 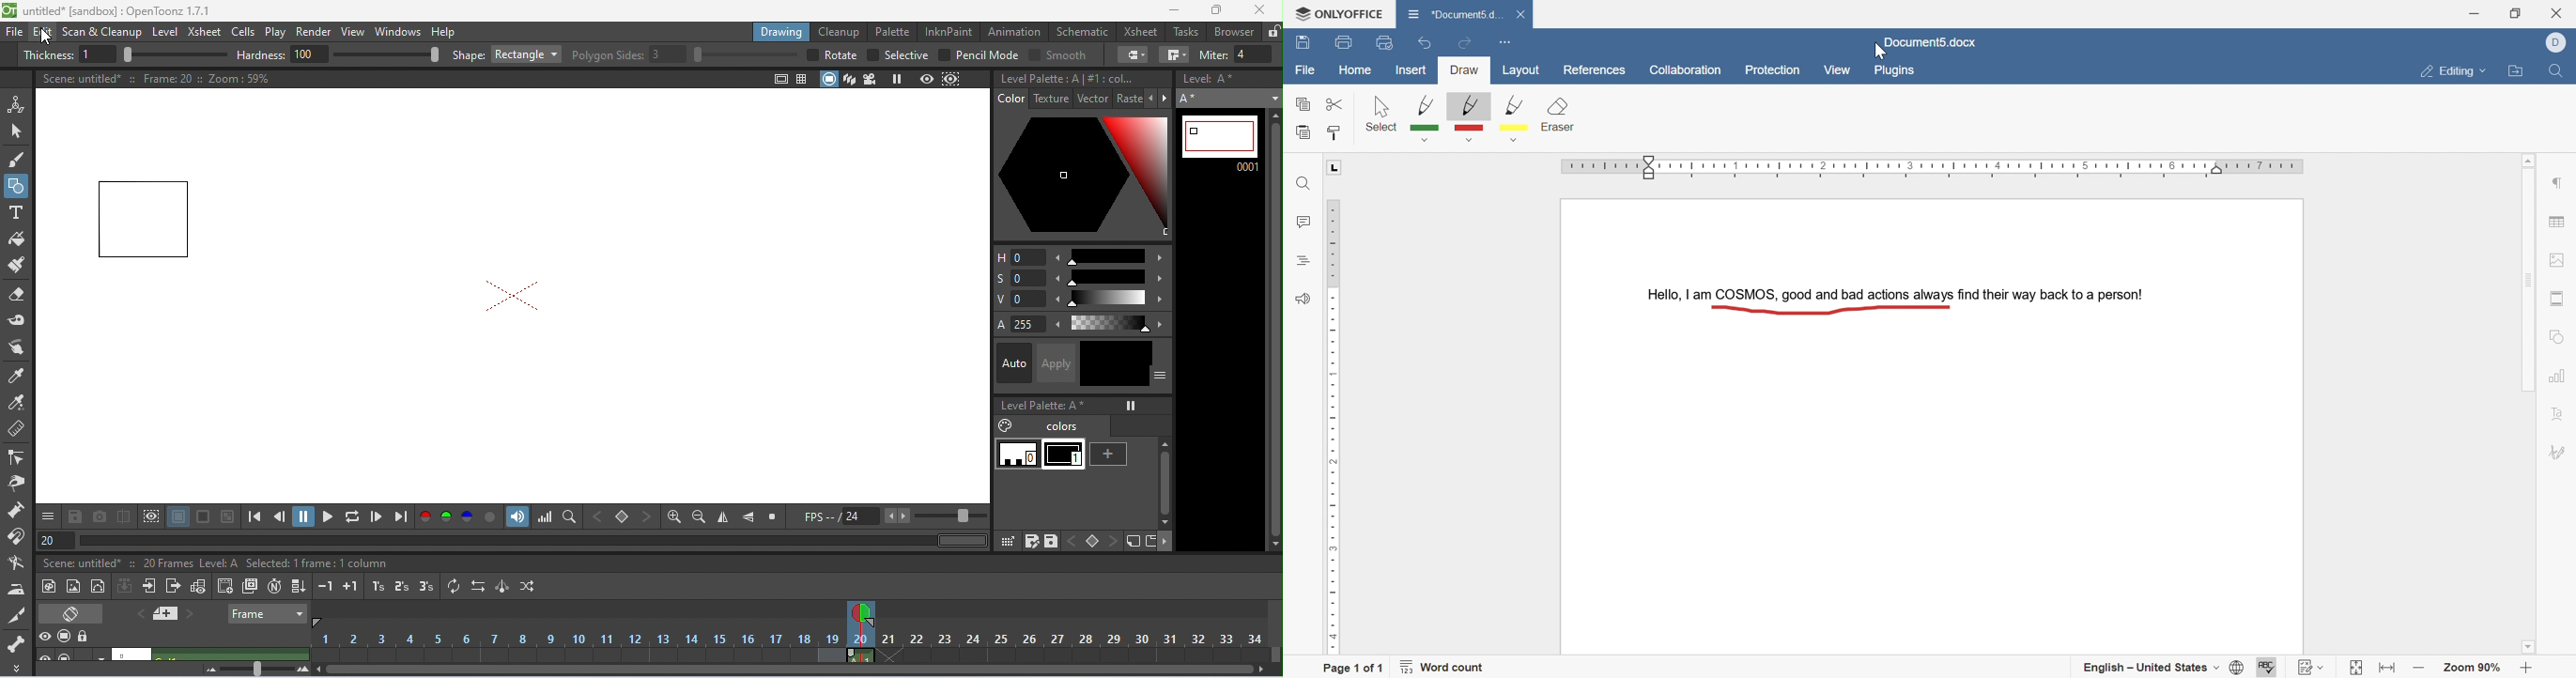 I want to click on lock rooms tab, so click(x=1273, y=29).